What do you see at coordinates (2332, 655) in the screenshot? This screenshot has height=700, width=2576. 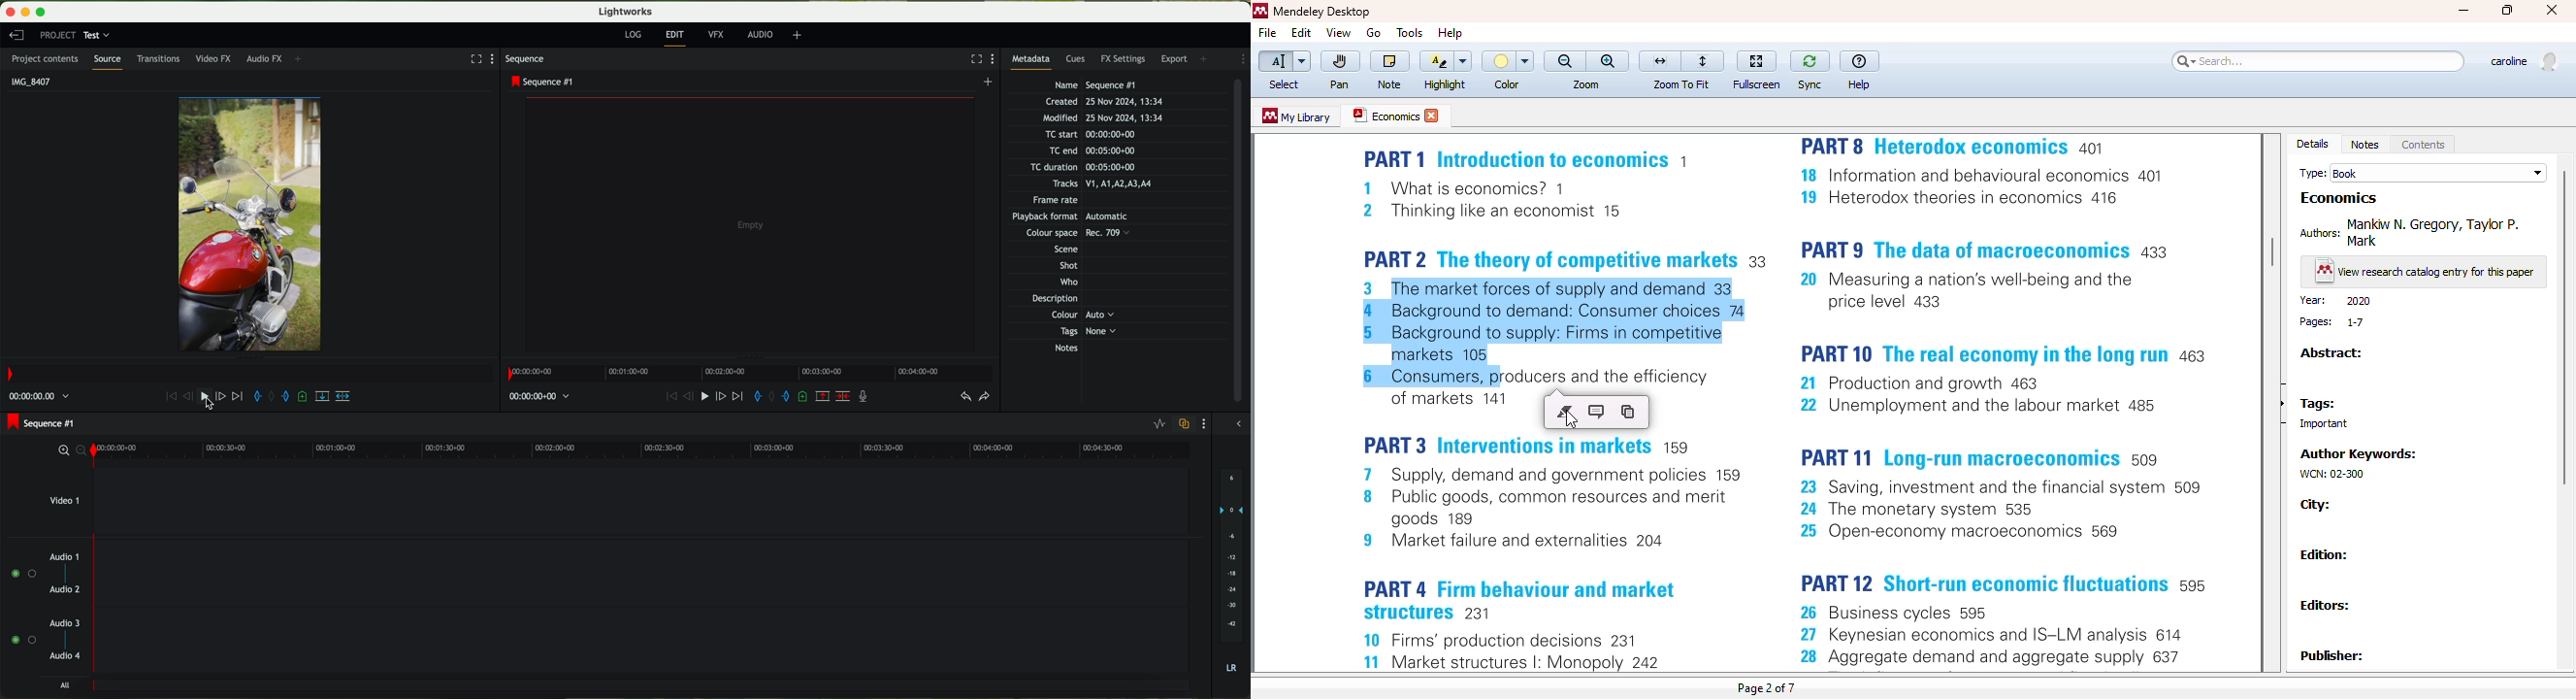 I see `publisher:` at bounding box center [2332, 655].